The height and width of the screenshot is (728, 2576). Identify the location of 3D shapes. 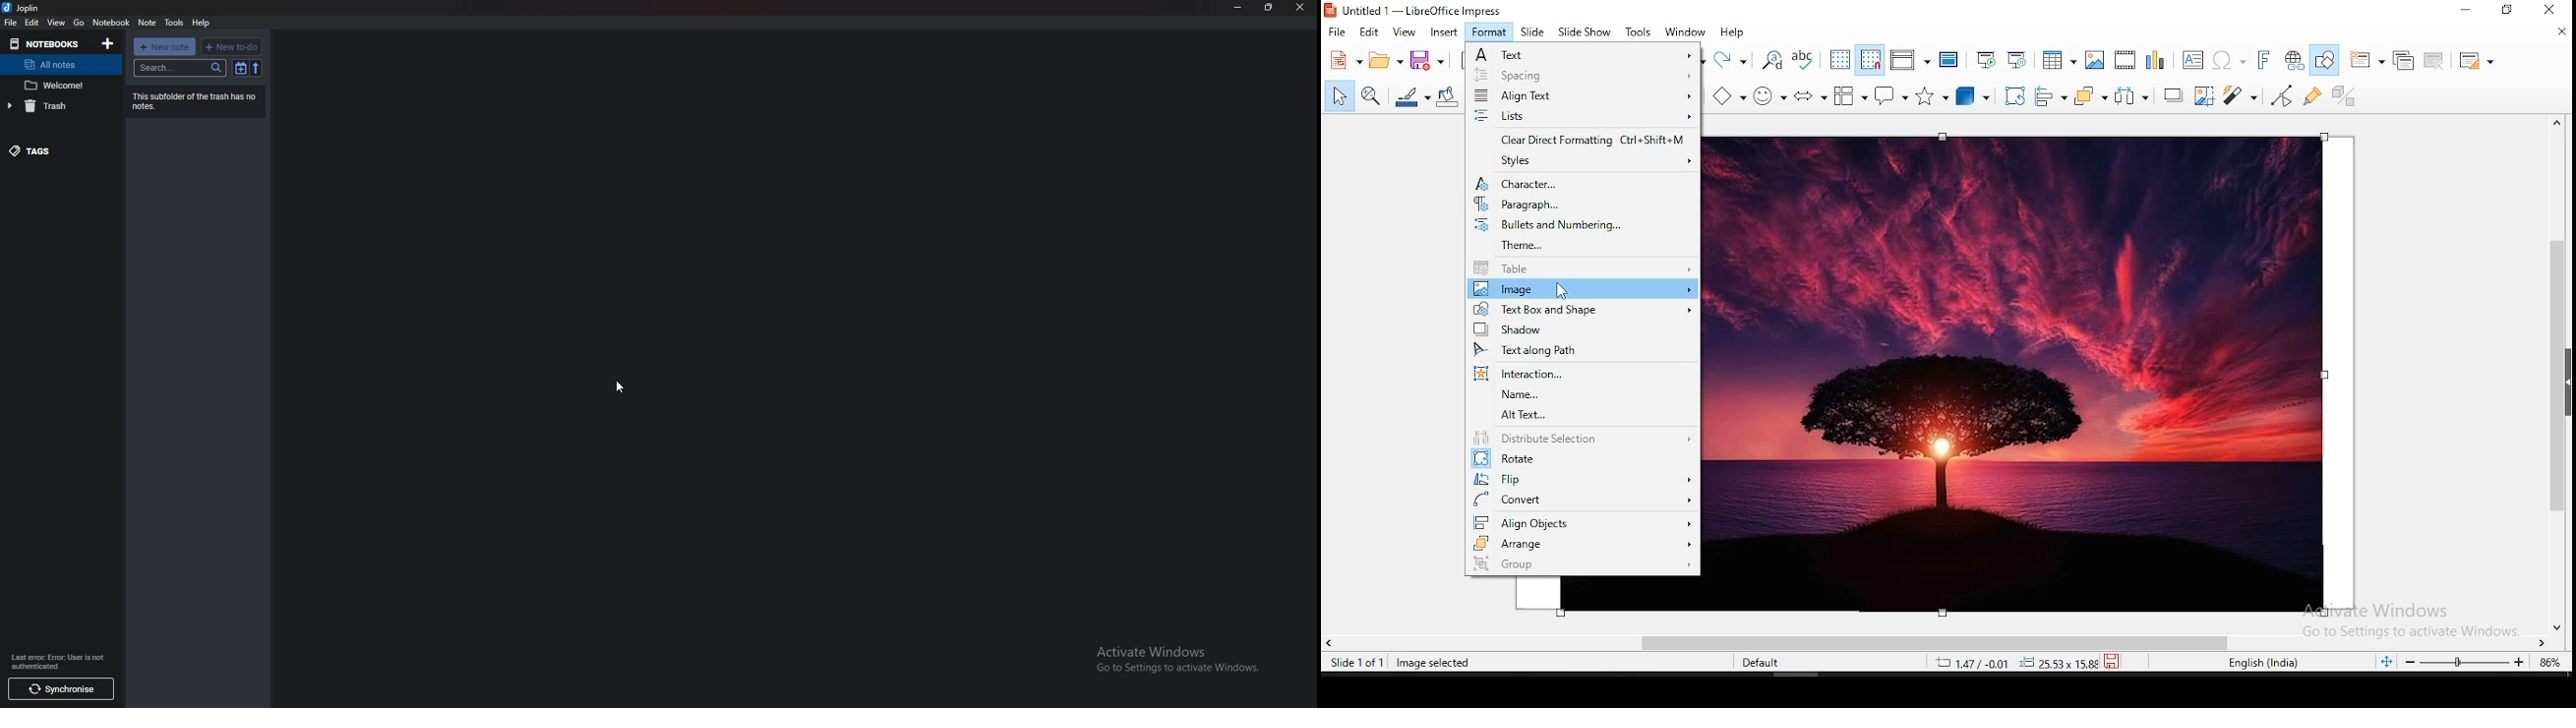
(1973, 98).